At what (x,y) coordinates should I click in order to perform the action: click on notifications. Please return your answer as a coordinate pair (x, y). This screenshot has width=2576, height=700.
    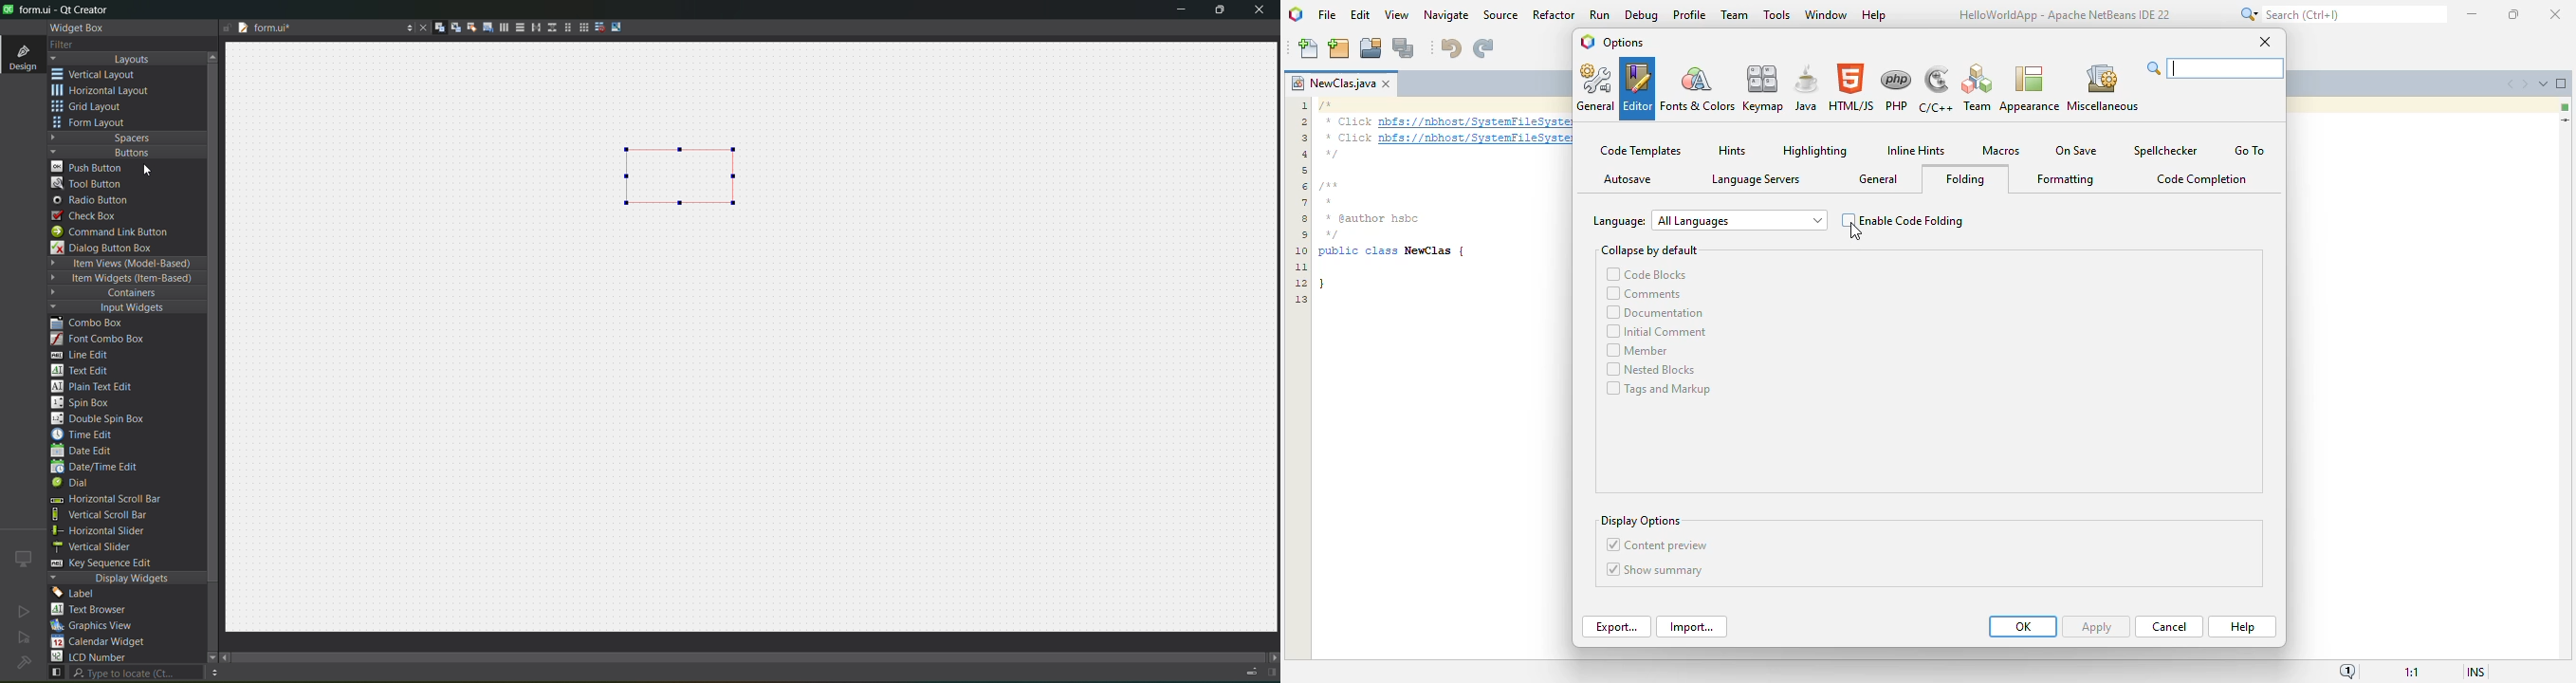
    Looking at the image, I should click on (2346, 672).